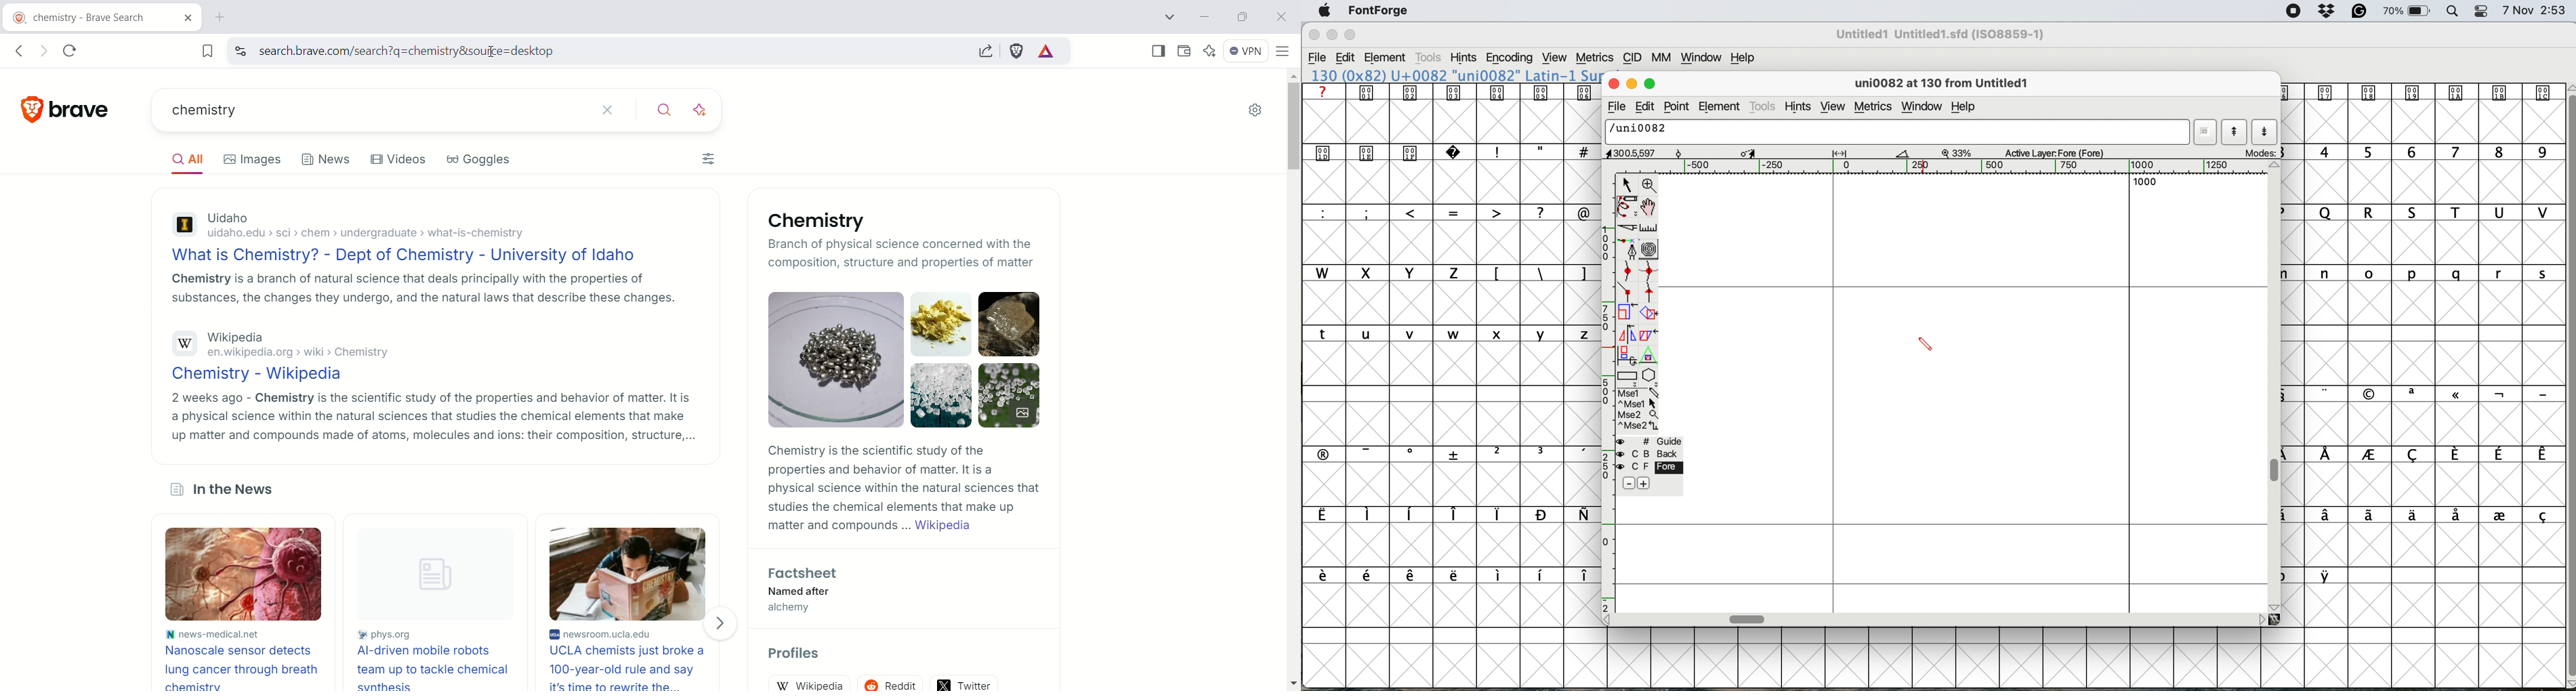  Describe the element at coordinates (2359, 11) in the screenshot. I see `grammarly` at that location.